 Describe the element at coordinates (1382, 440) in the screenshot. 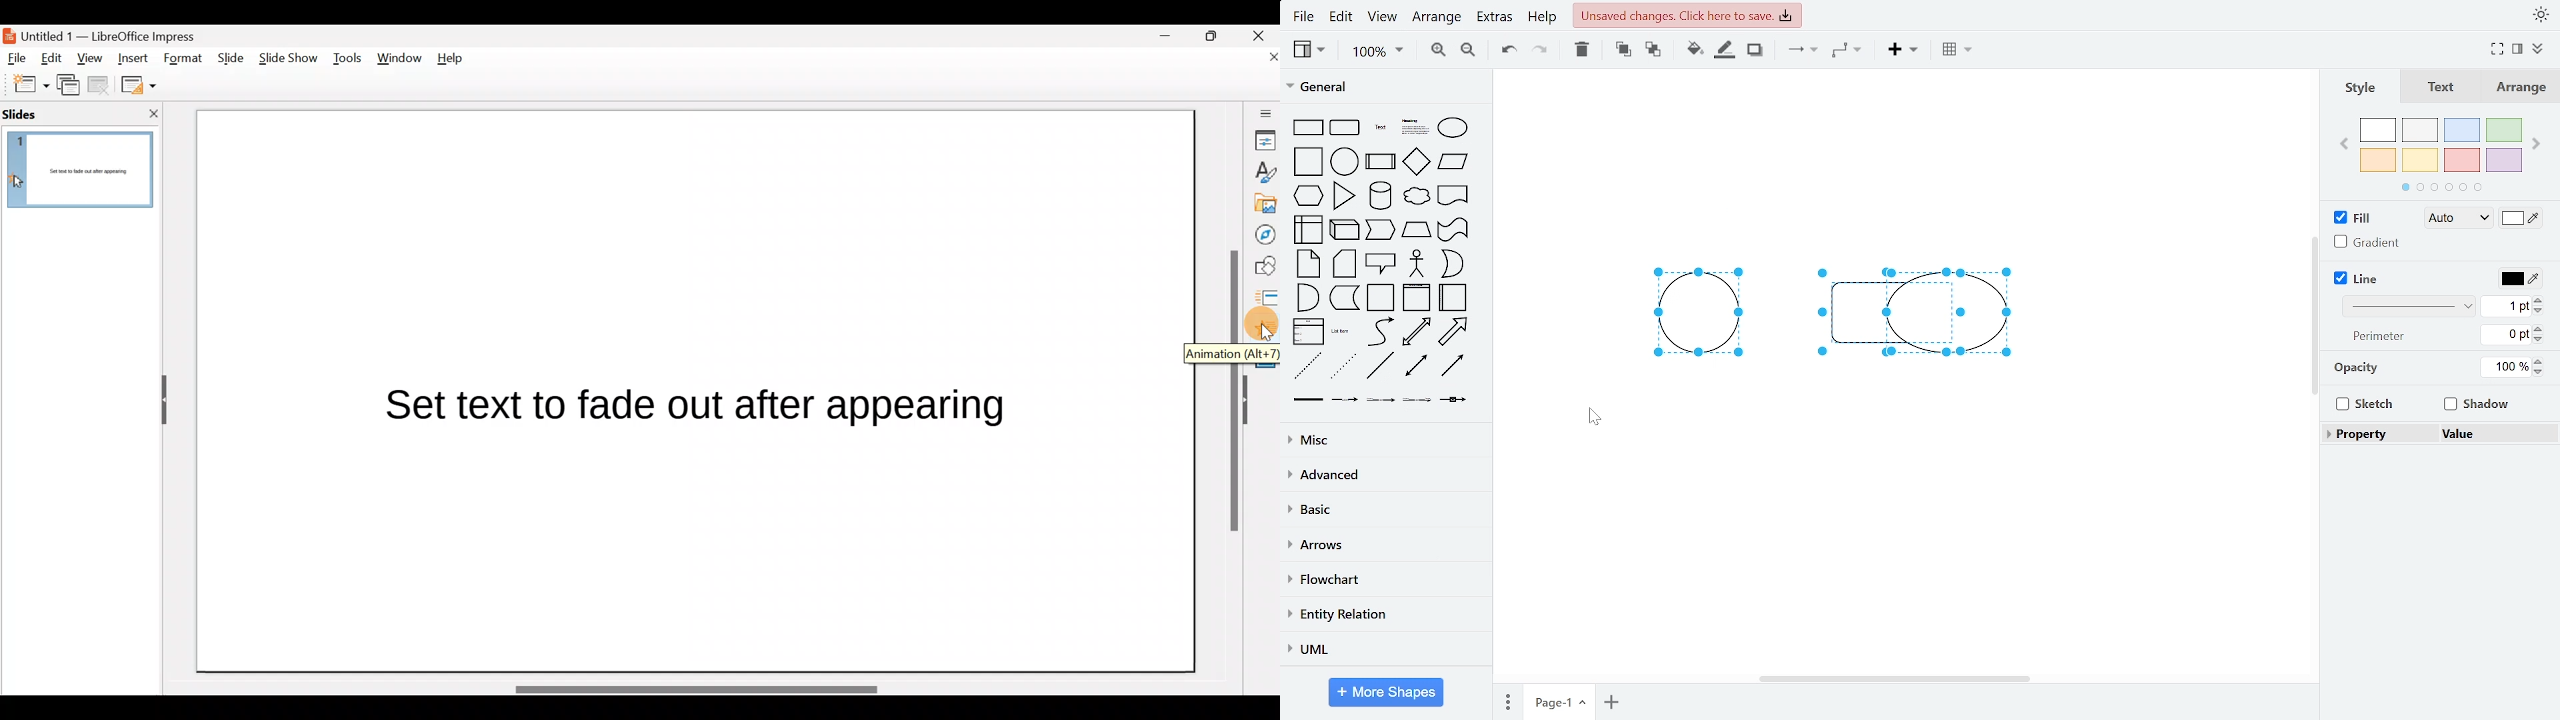

I see `misc` at that location.